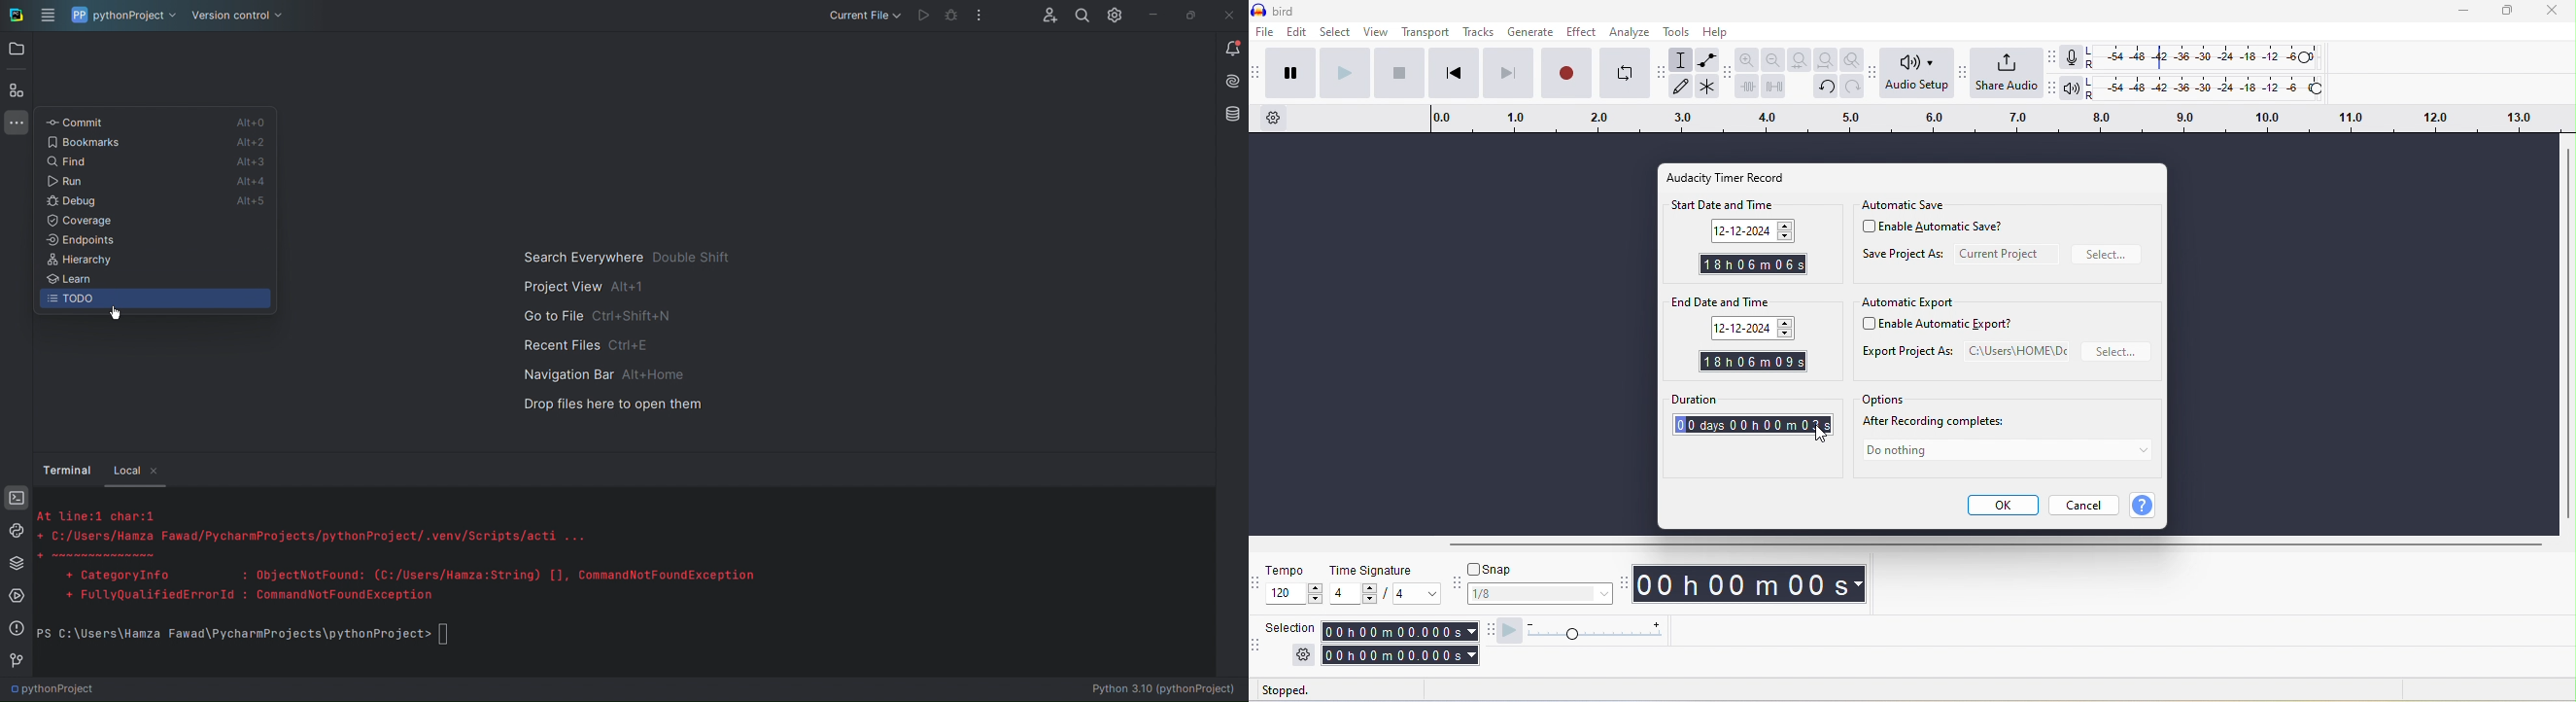 The image size is (2576, 728). I want to click on select, so click(2117, 353).